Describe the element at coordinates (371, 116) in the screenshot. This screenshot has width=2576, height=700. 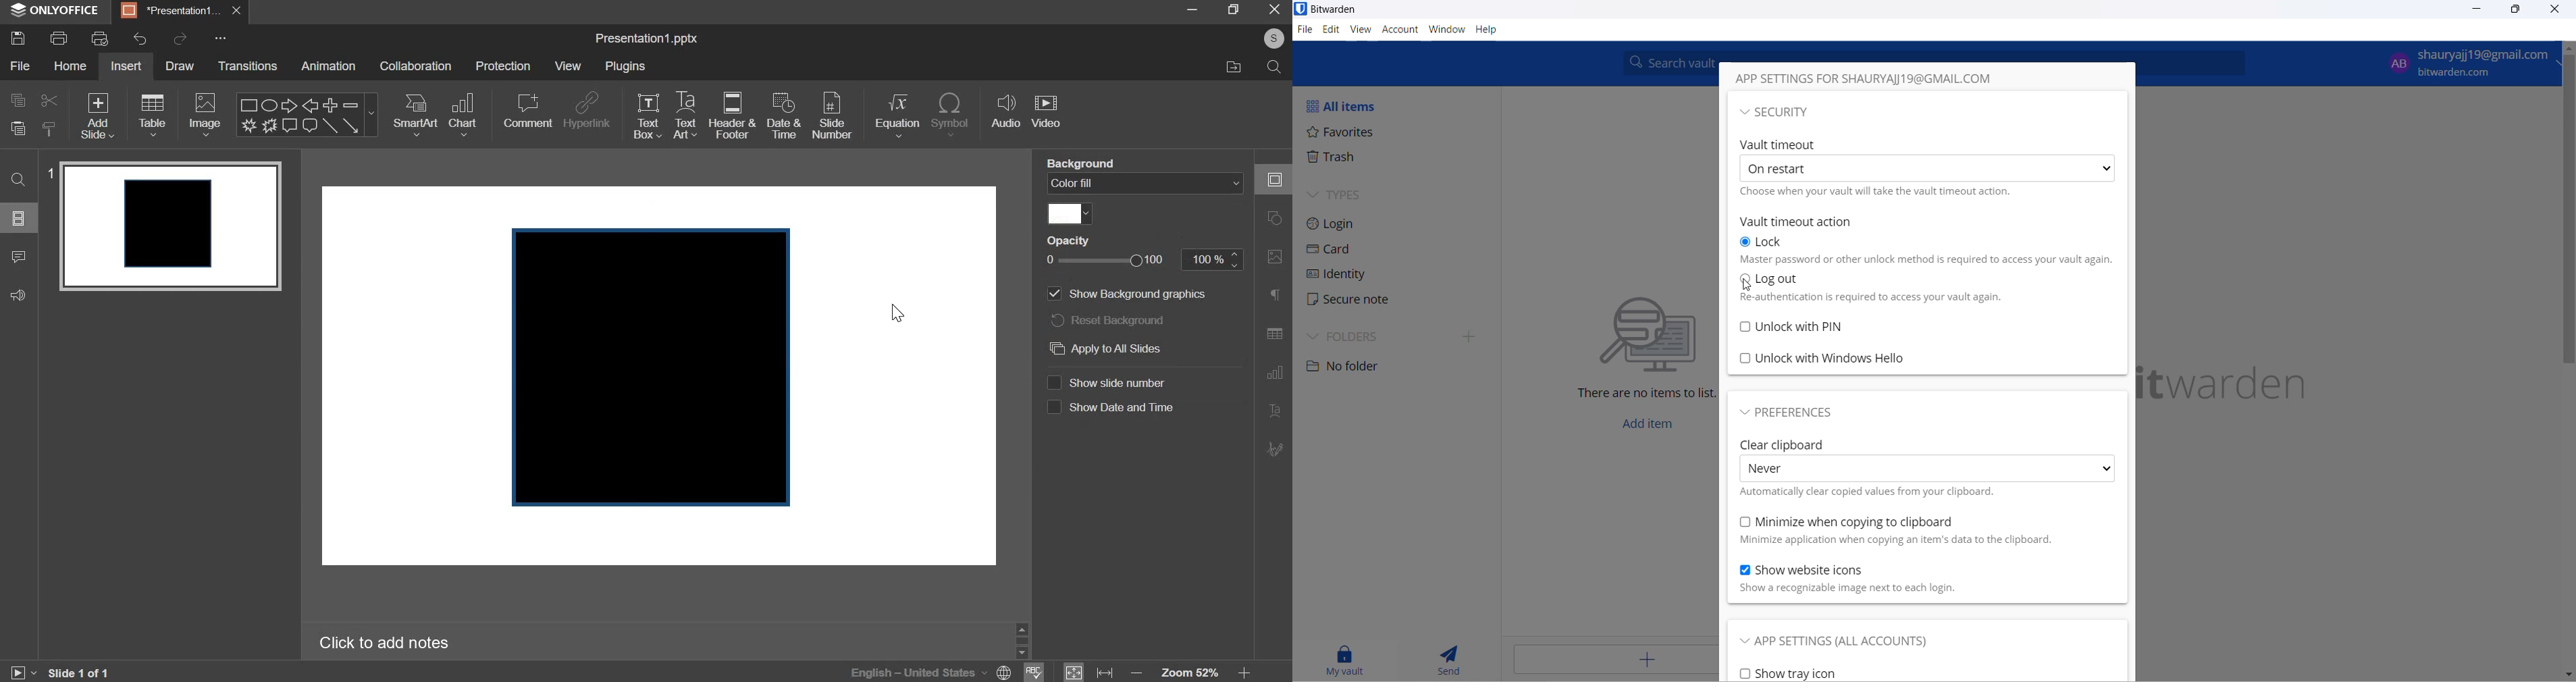
I see `shape Caret` at that location.